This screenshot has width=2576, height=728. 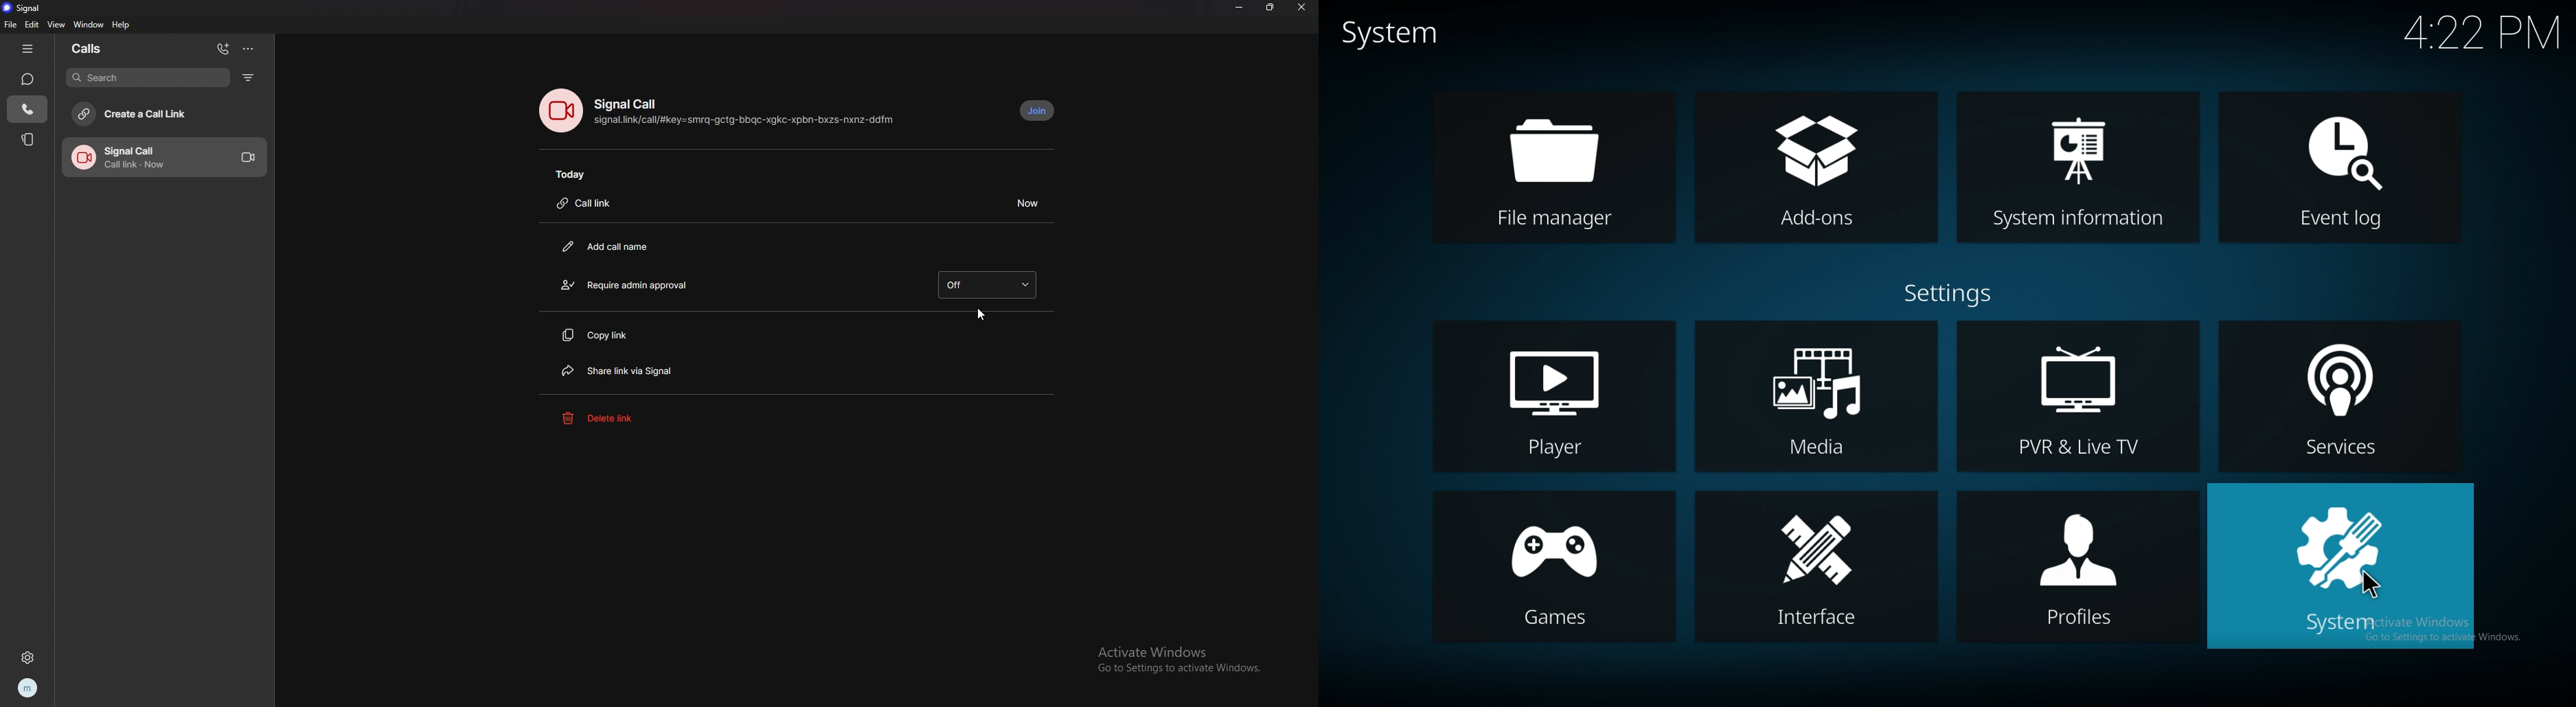 I want to click on event log, so click(x=2342, y=166).